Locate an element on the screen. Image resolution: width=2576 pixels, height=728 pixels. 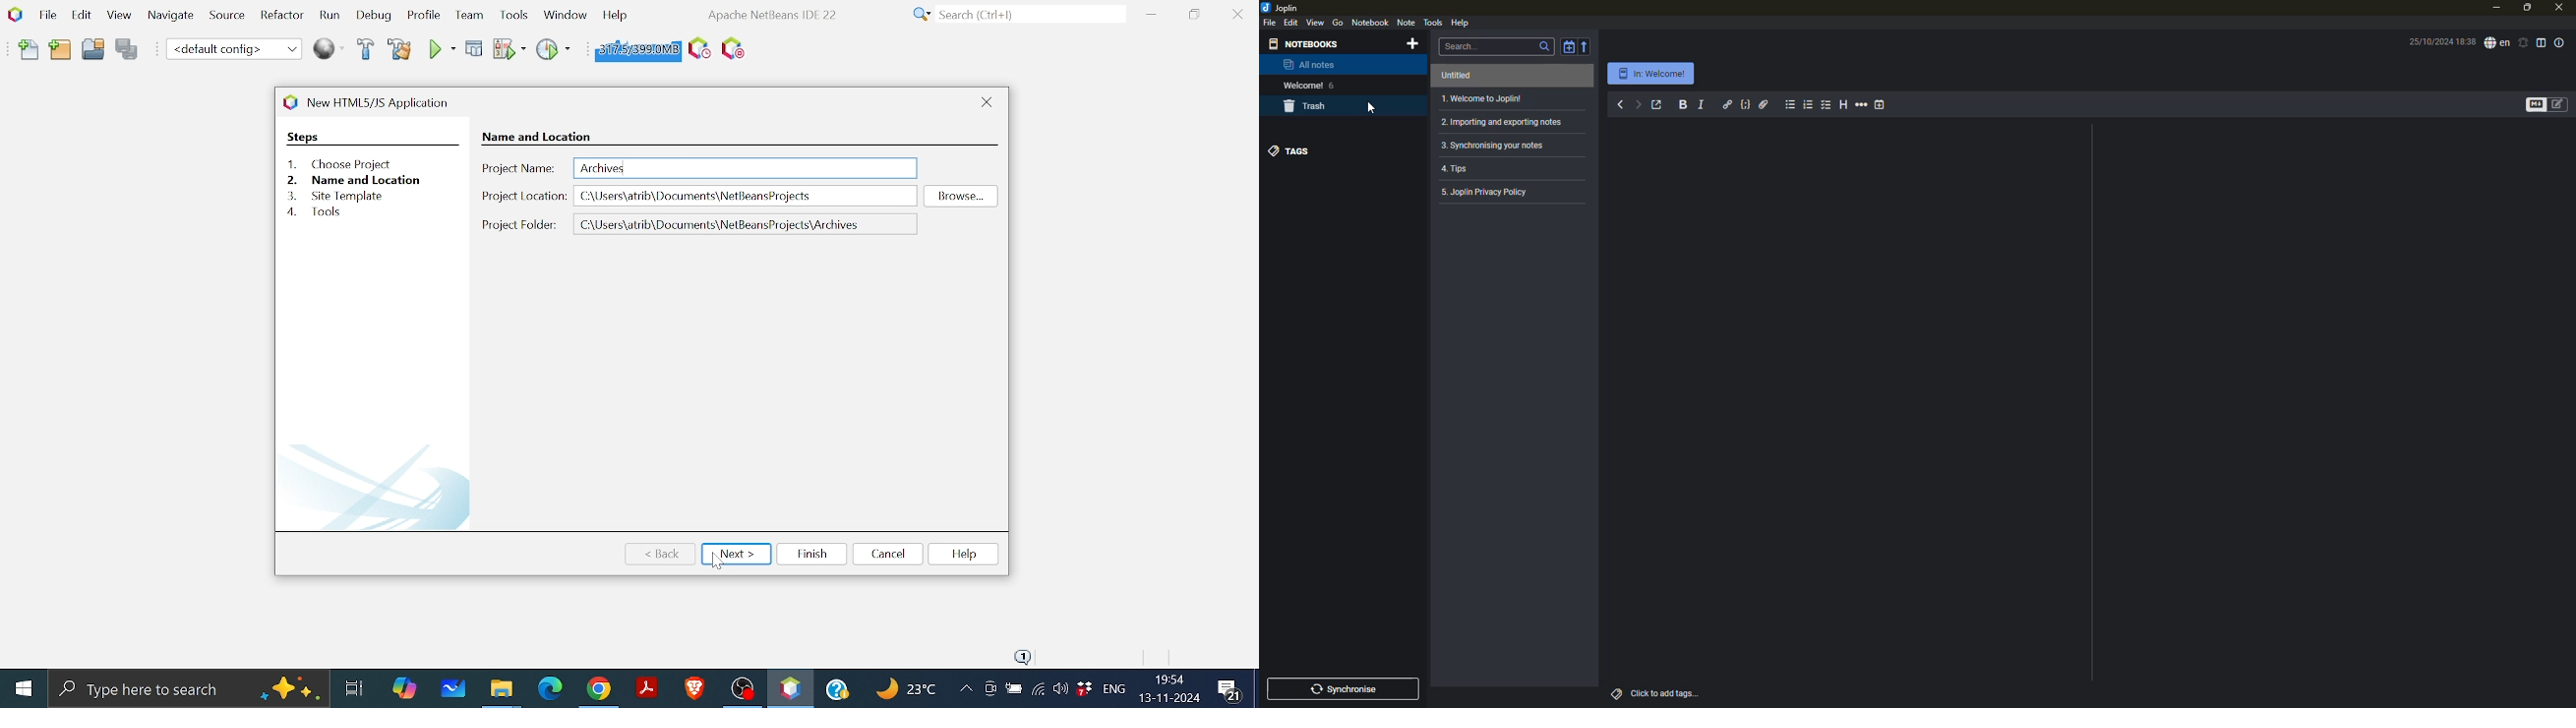
toggle editors is located at coordinates (2562, 102).